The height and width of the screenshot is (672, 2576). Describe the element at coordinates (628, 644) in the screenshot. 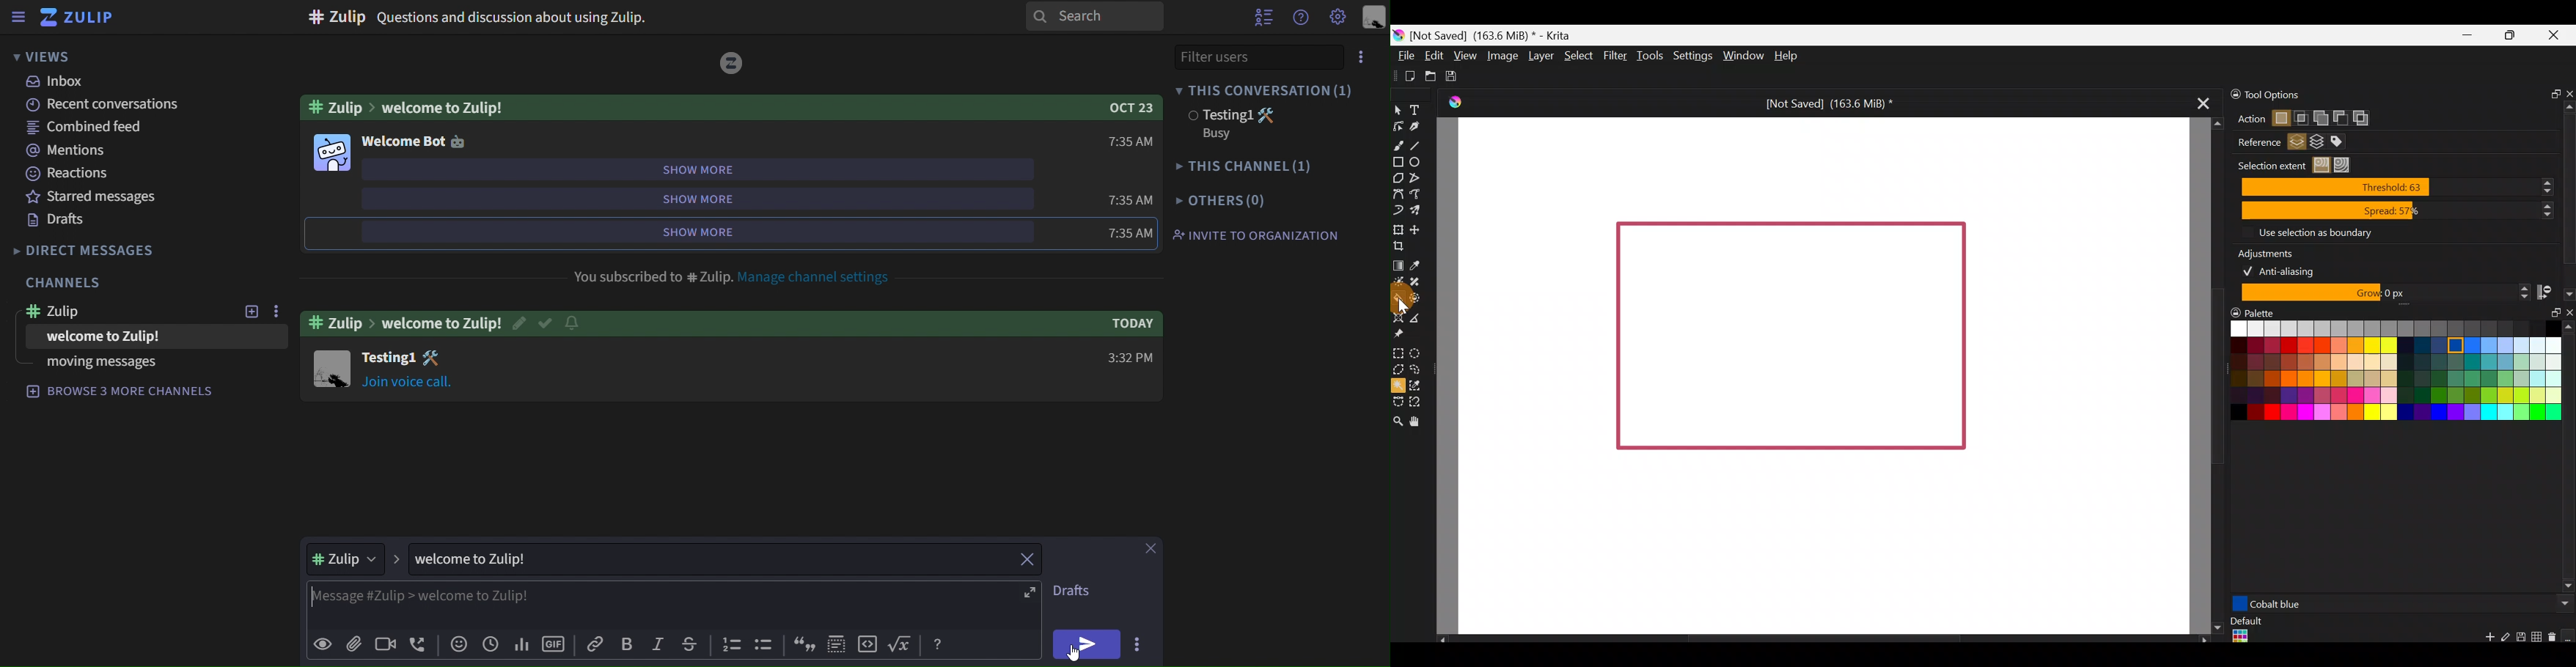

I see `bold` at that location.